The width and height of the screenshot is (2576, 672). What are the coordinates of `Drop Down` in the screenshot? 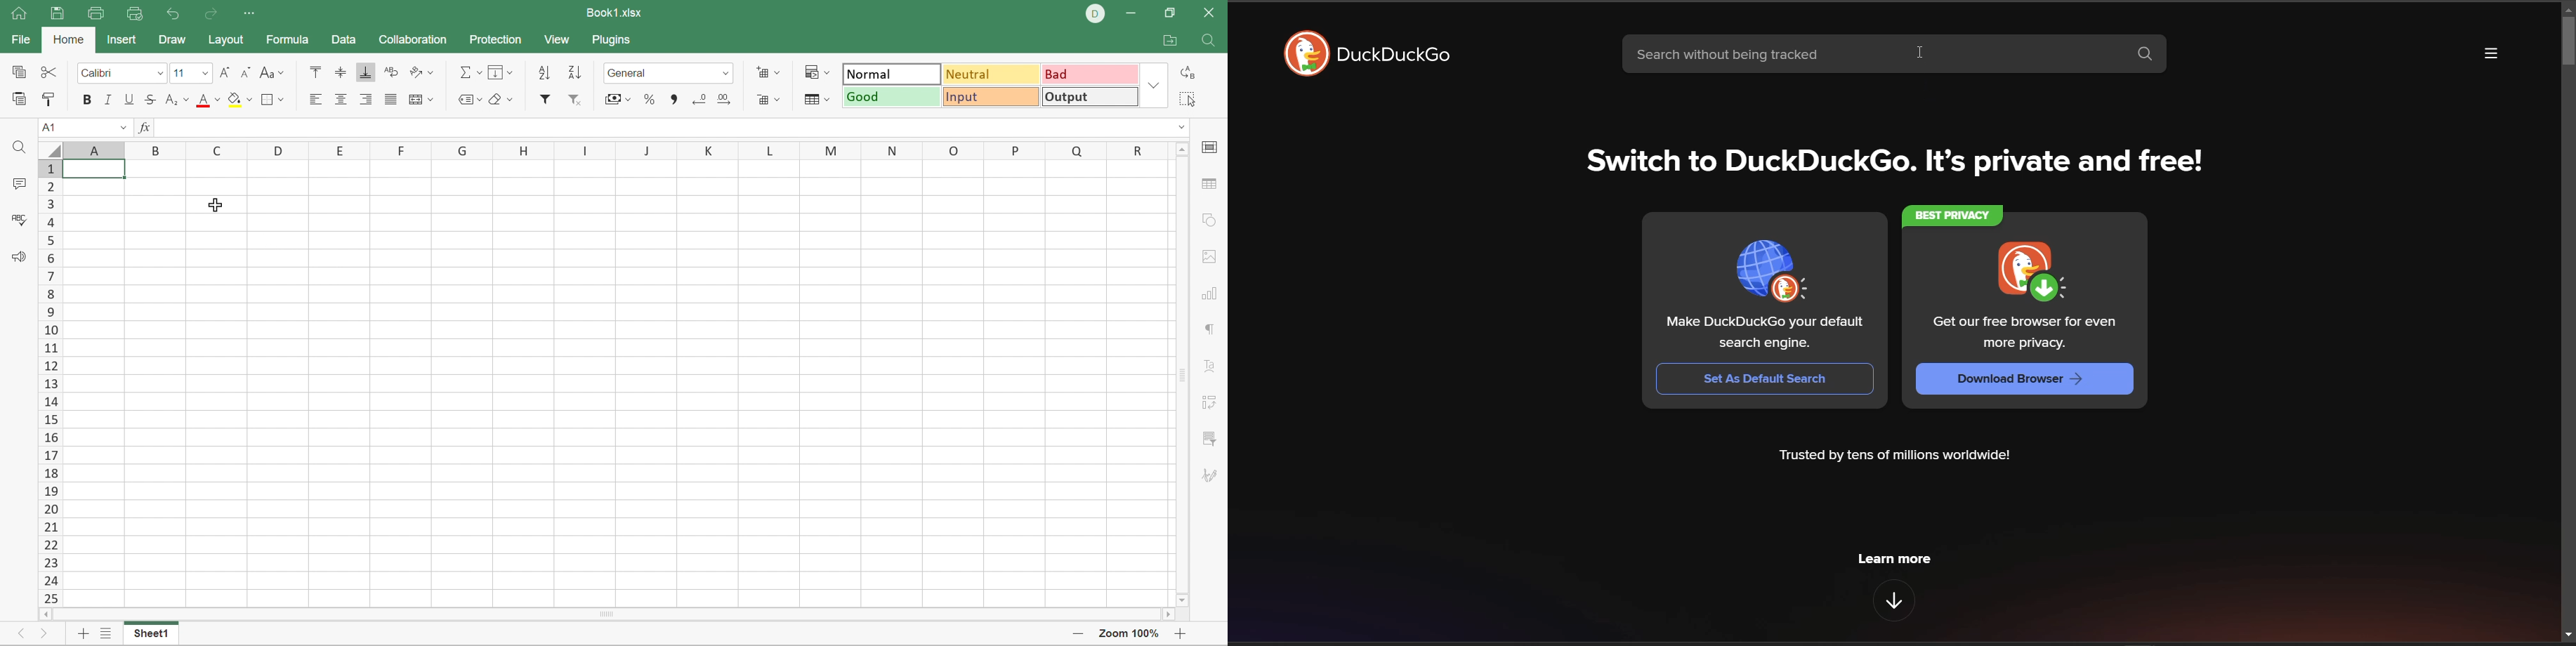 It's located at (728, 74).